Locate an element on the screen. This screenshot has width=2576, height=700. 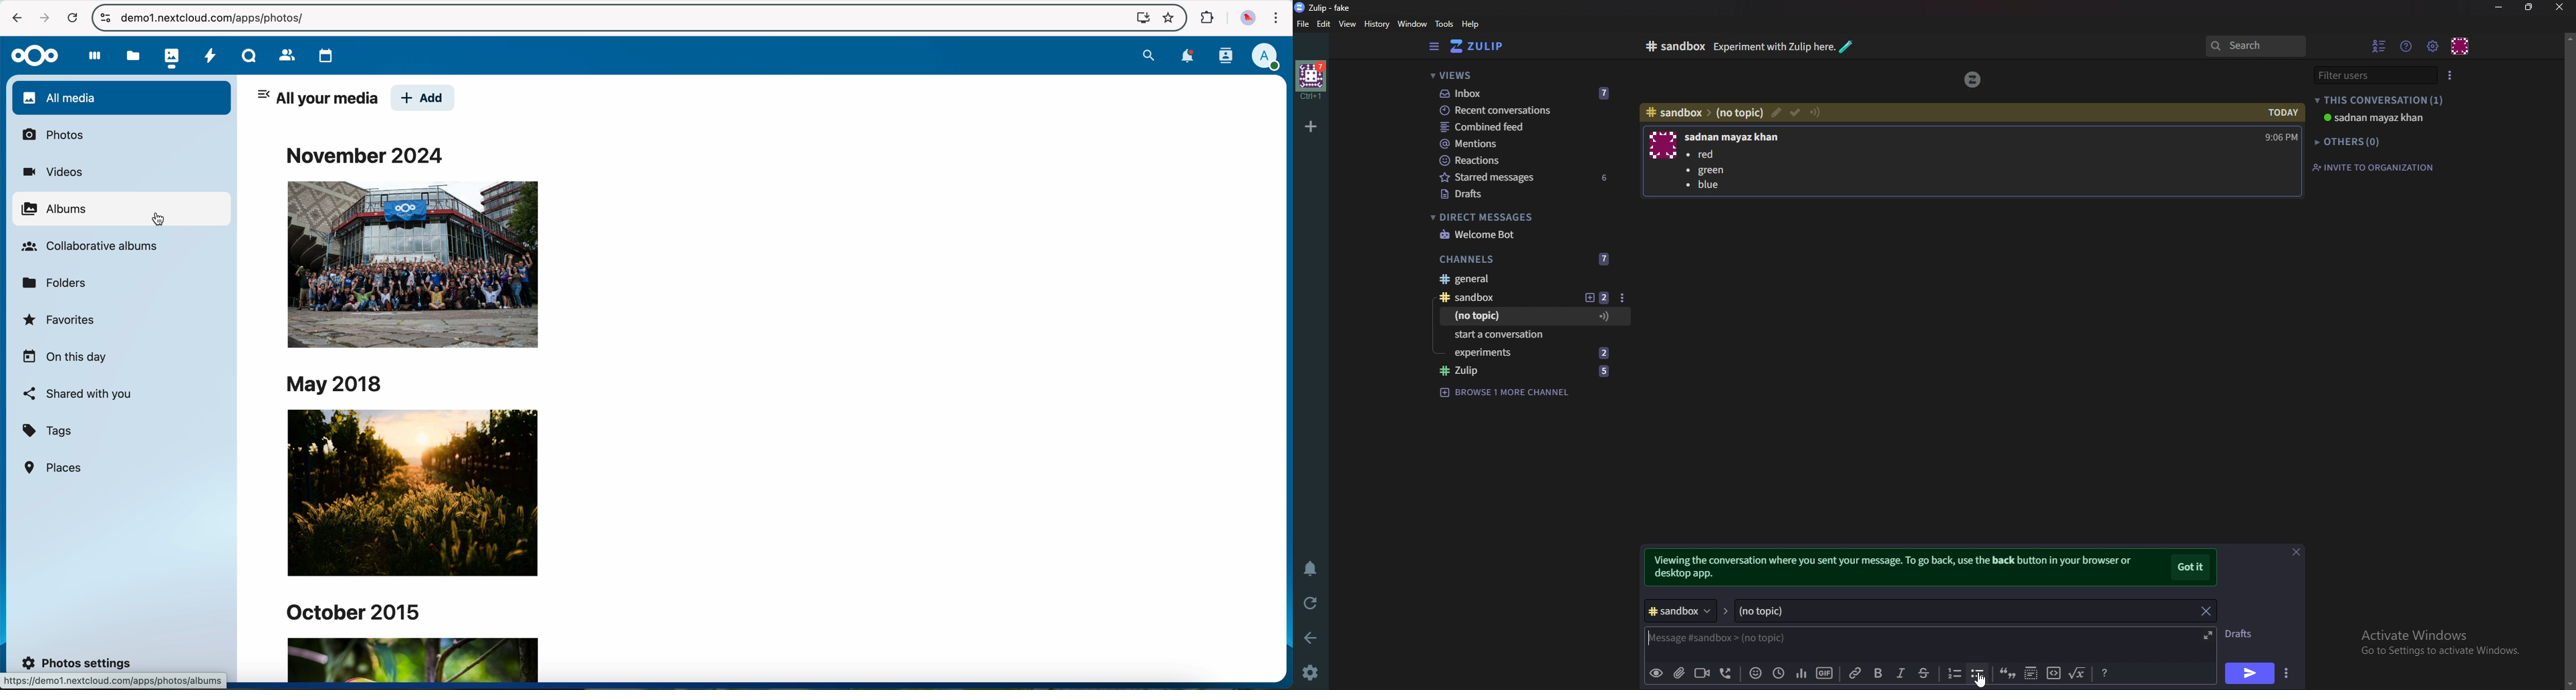
Italic is located at coordinates (1901, 673).